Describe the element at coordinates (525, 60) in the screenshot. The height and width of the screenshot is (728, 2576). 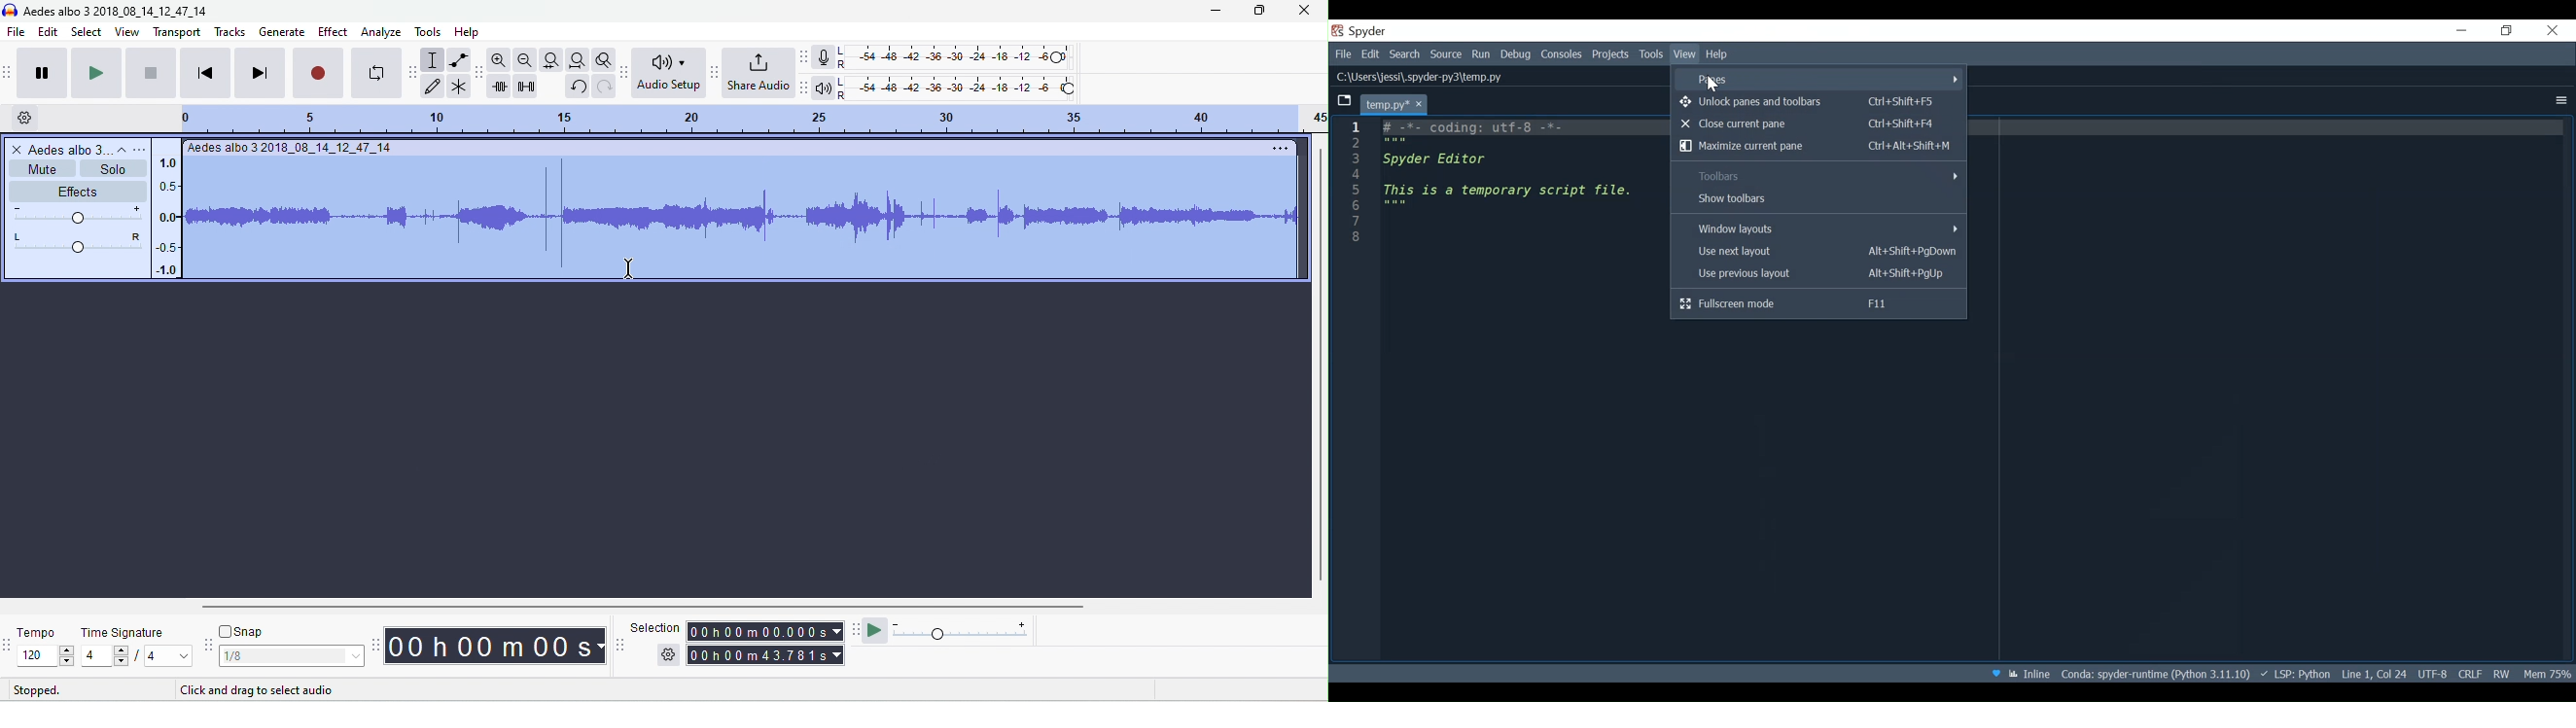
I see `zoom out` at that location.